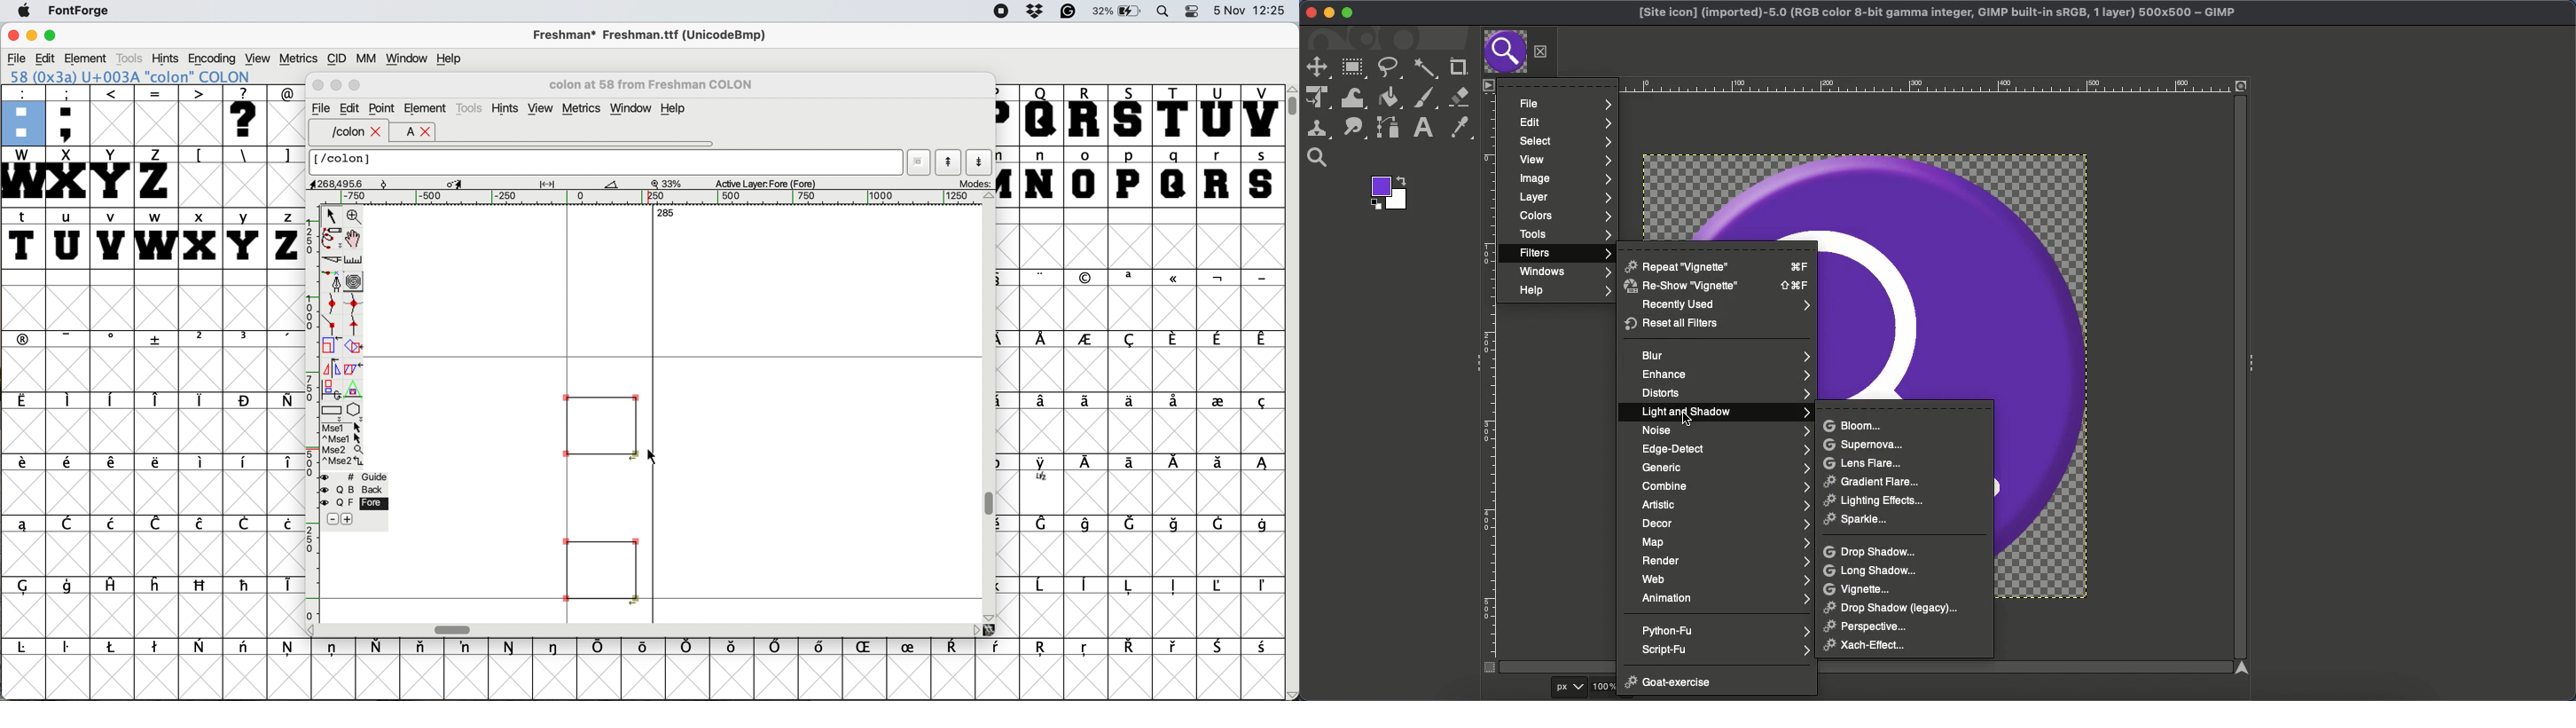 The image size is (2576, 728). What do you see at coordinates (1000, 649) in the screenshot?
I see `symbol` at bounding box center [1000, 649].